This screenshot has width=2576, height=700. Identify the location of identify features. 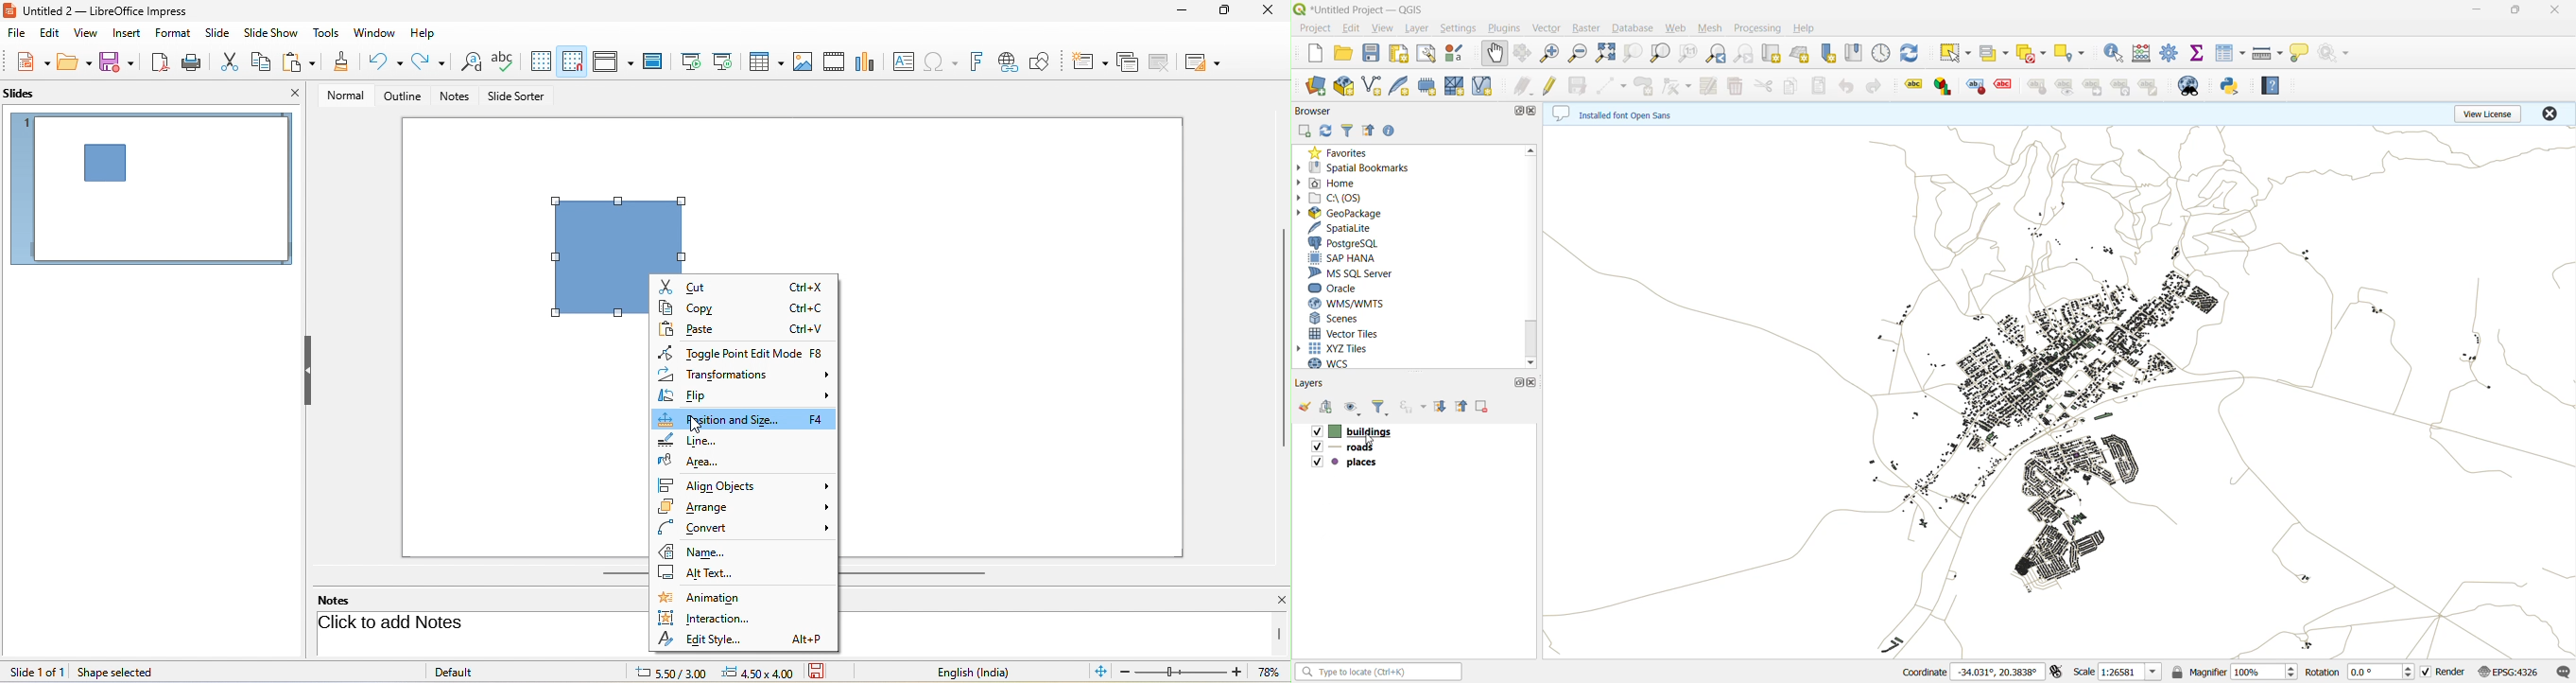
(2115, 53).